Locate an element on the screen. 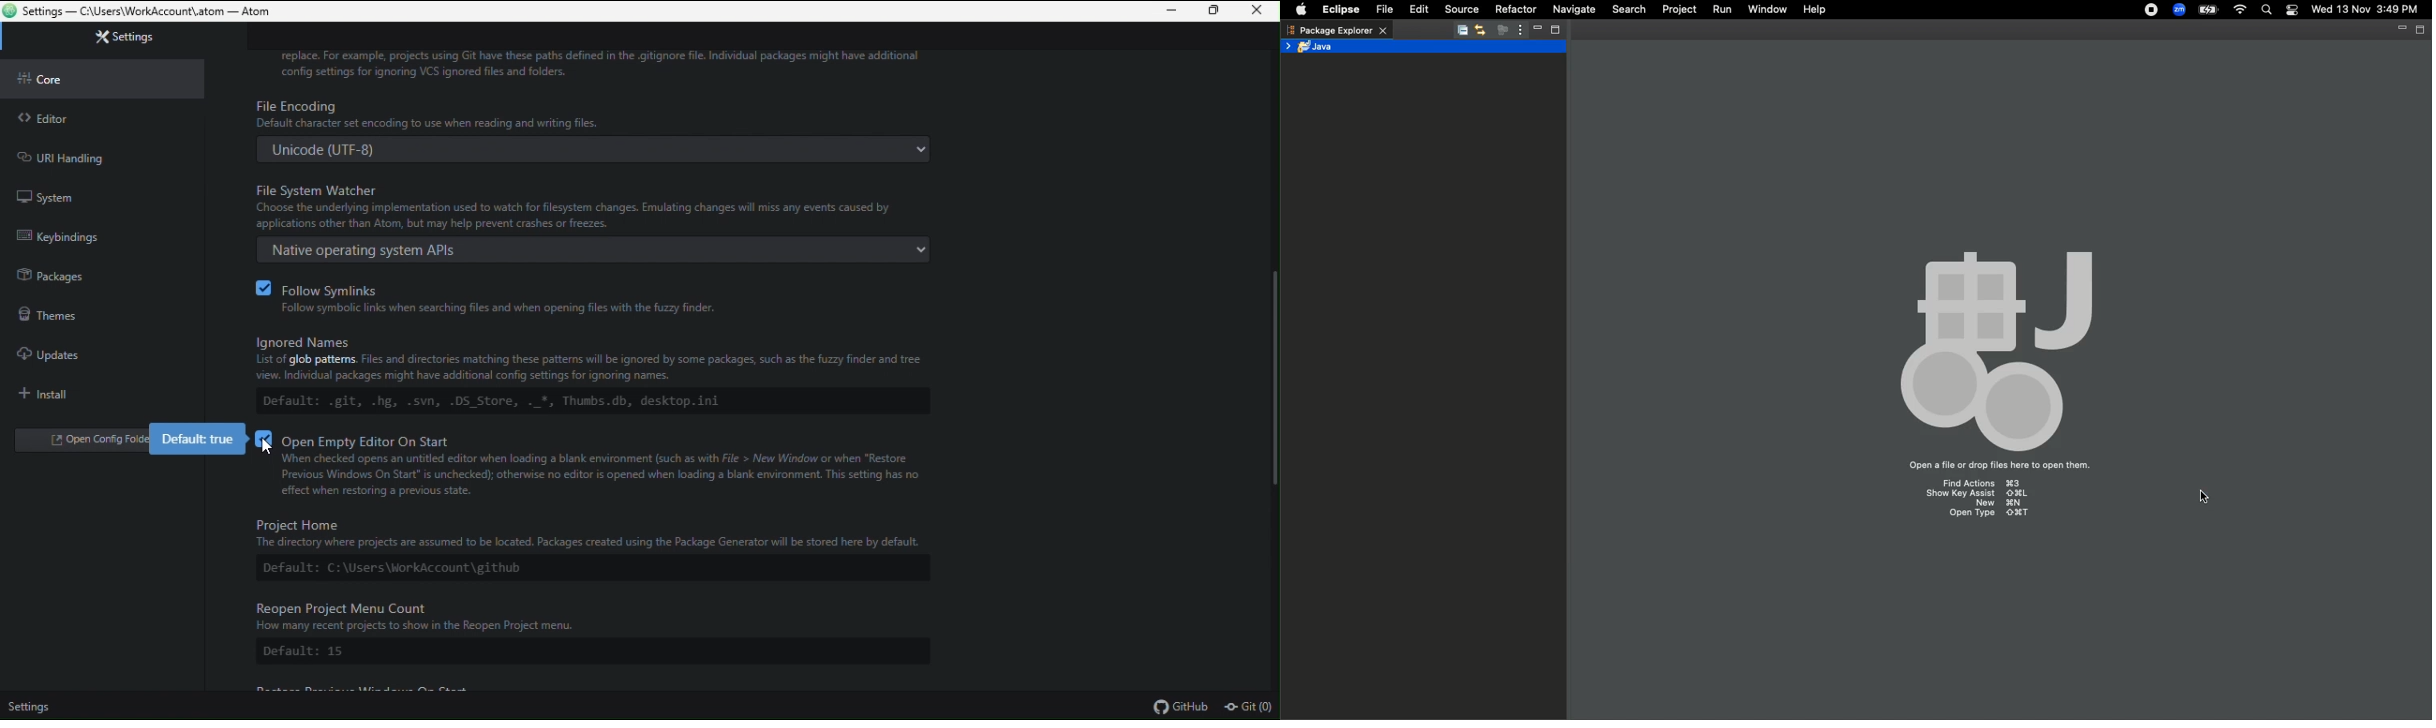 This screenshot has height=728, width=2436. File is located at coordinates (1386, 10).